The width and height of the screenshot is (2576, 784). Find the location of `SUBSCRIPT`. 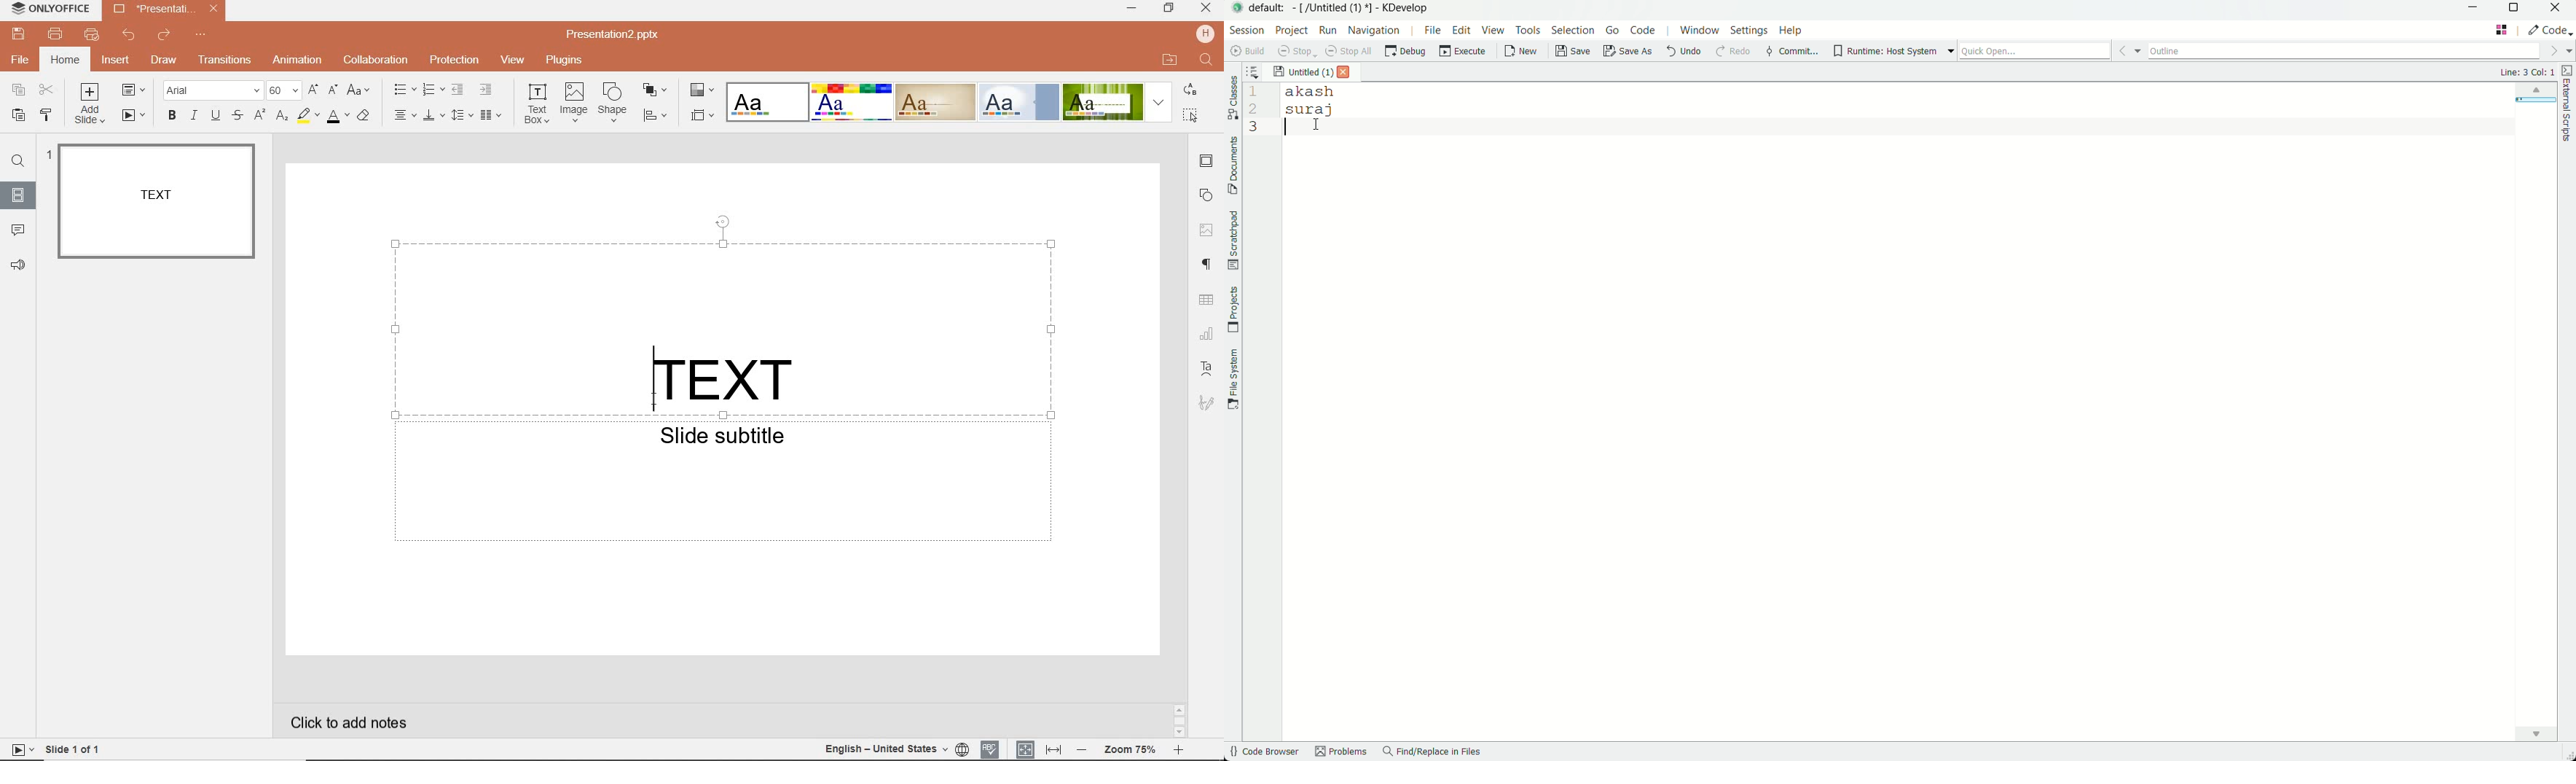

SUBSCRIPT is located at coordinates (282, 117).